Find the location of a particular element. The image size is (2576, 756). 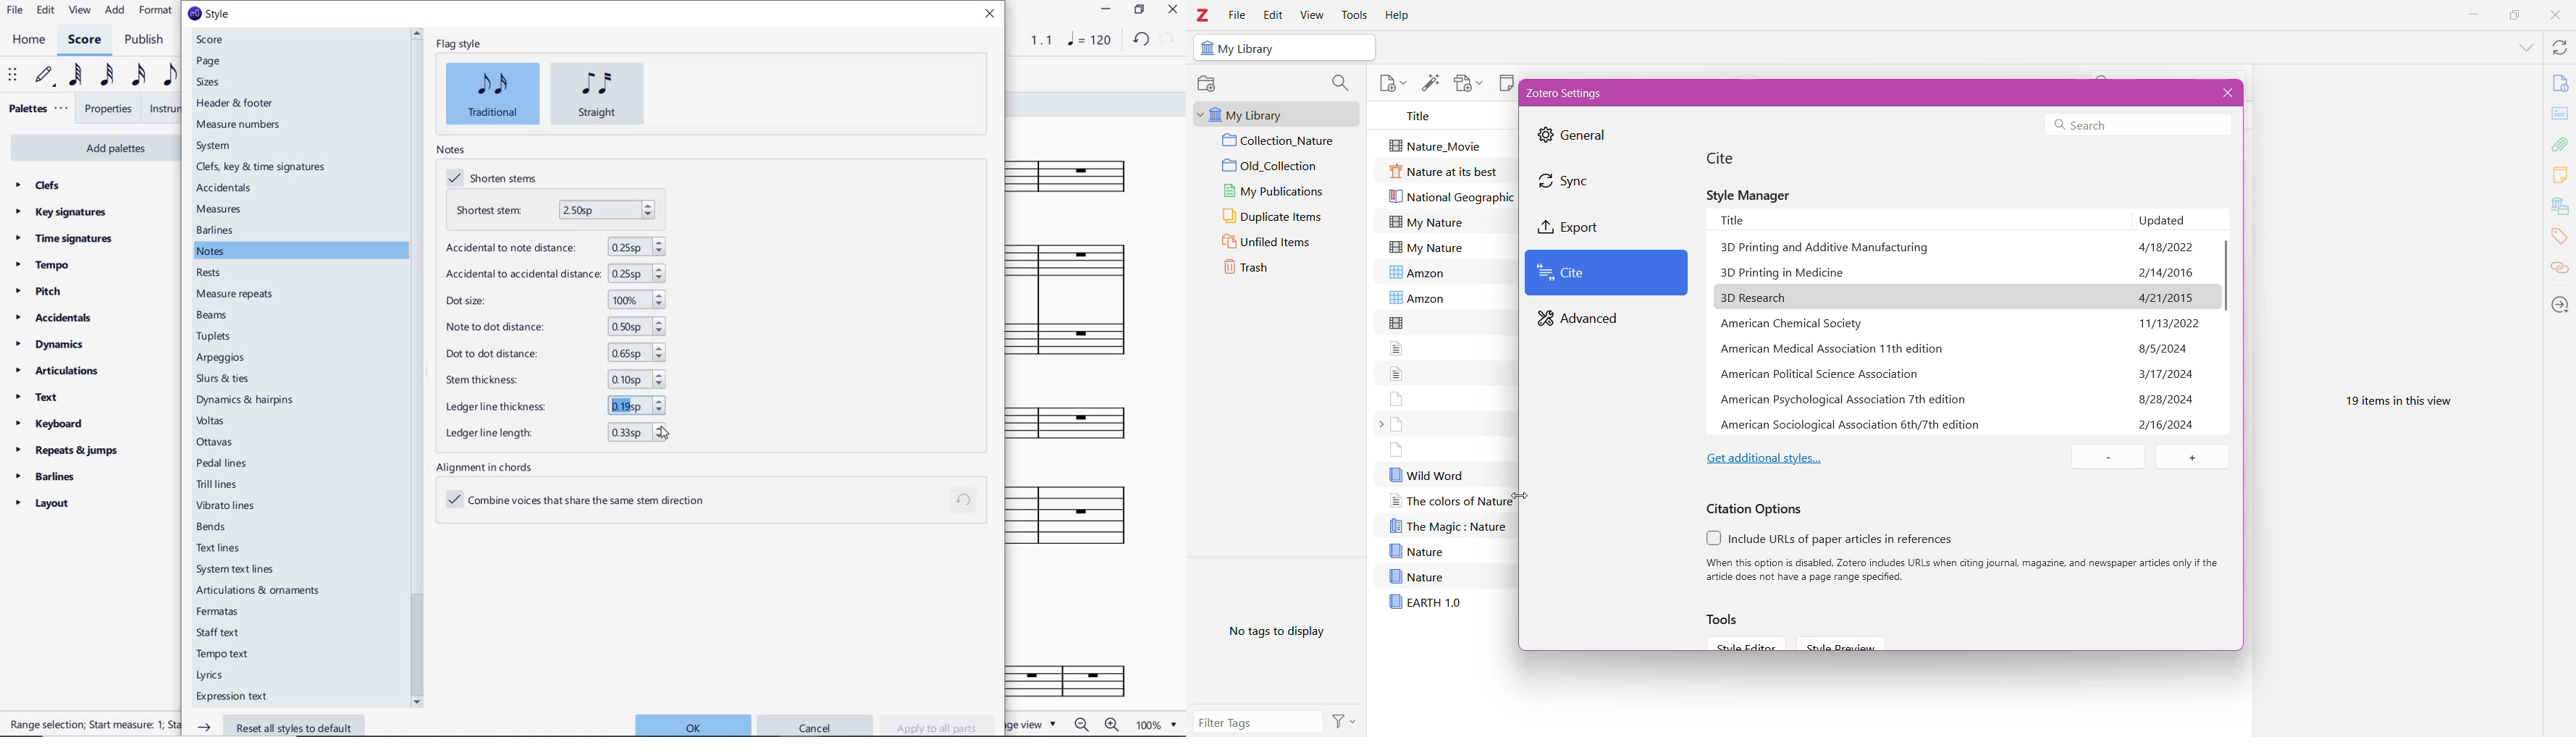

My Publications is located at coordinates (1278, 190).